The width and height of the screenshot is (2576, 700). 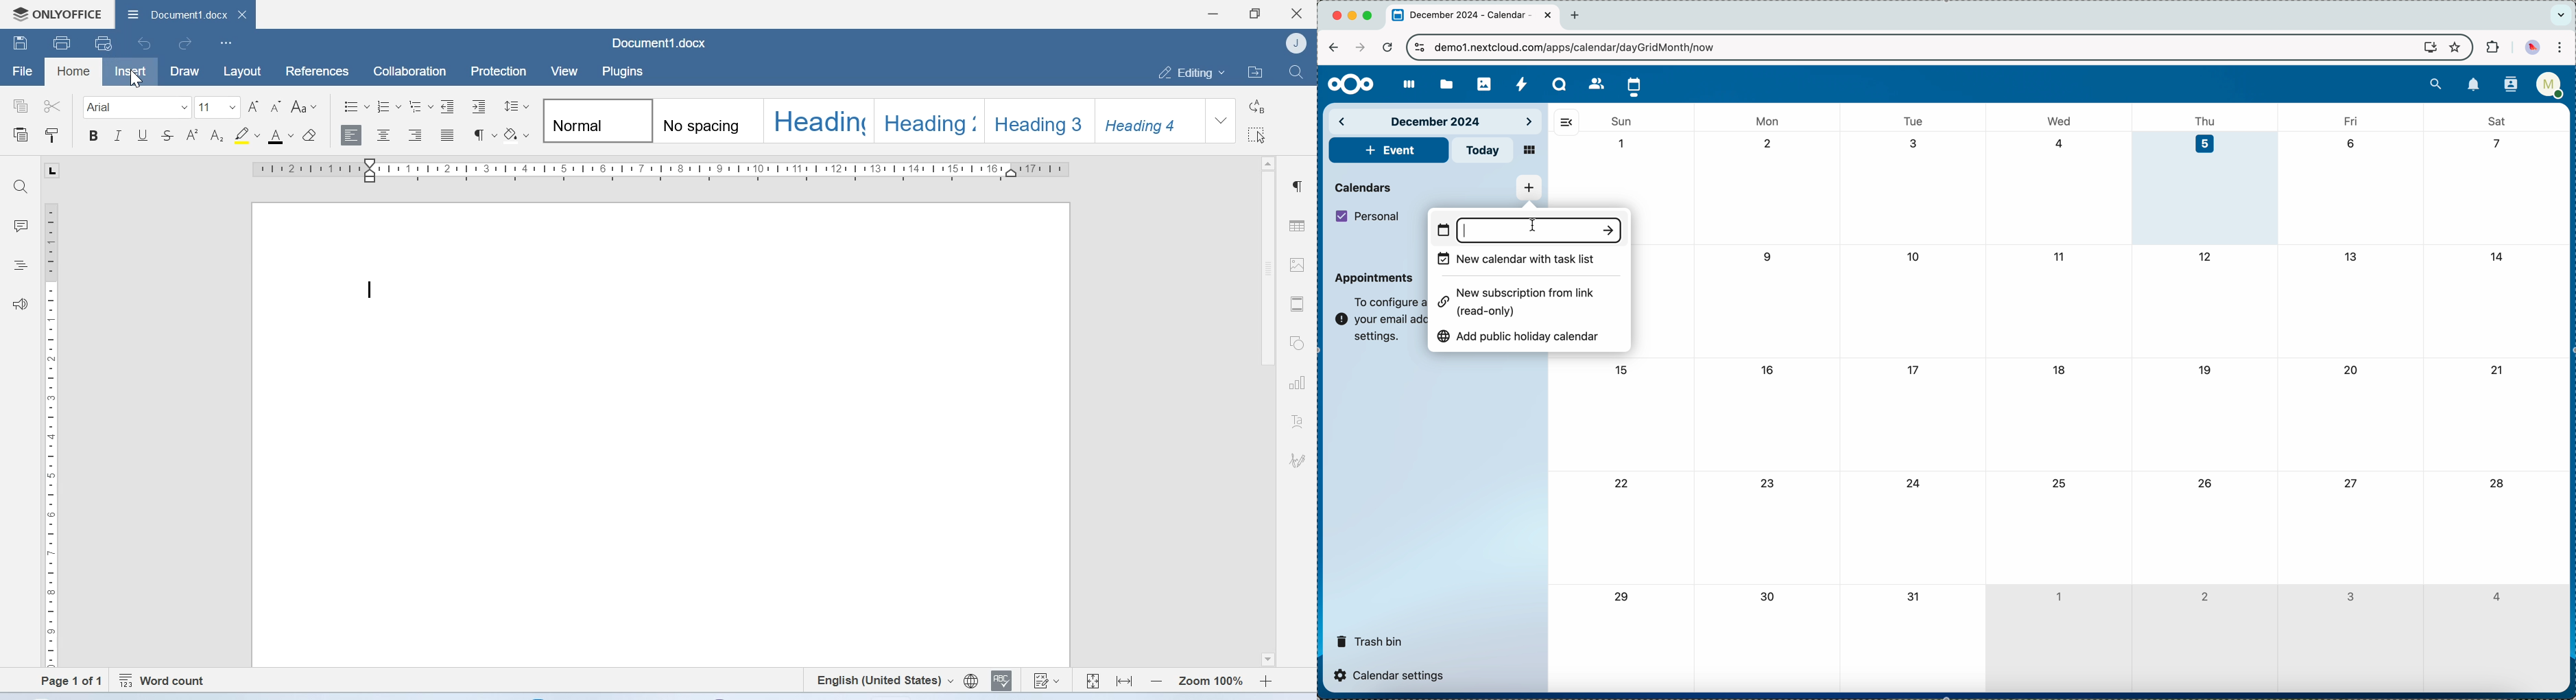 I want to click on 4, so click(x=2060, y=143).